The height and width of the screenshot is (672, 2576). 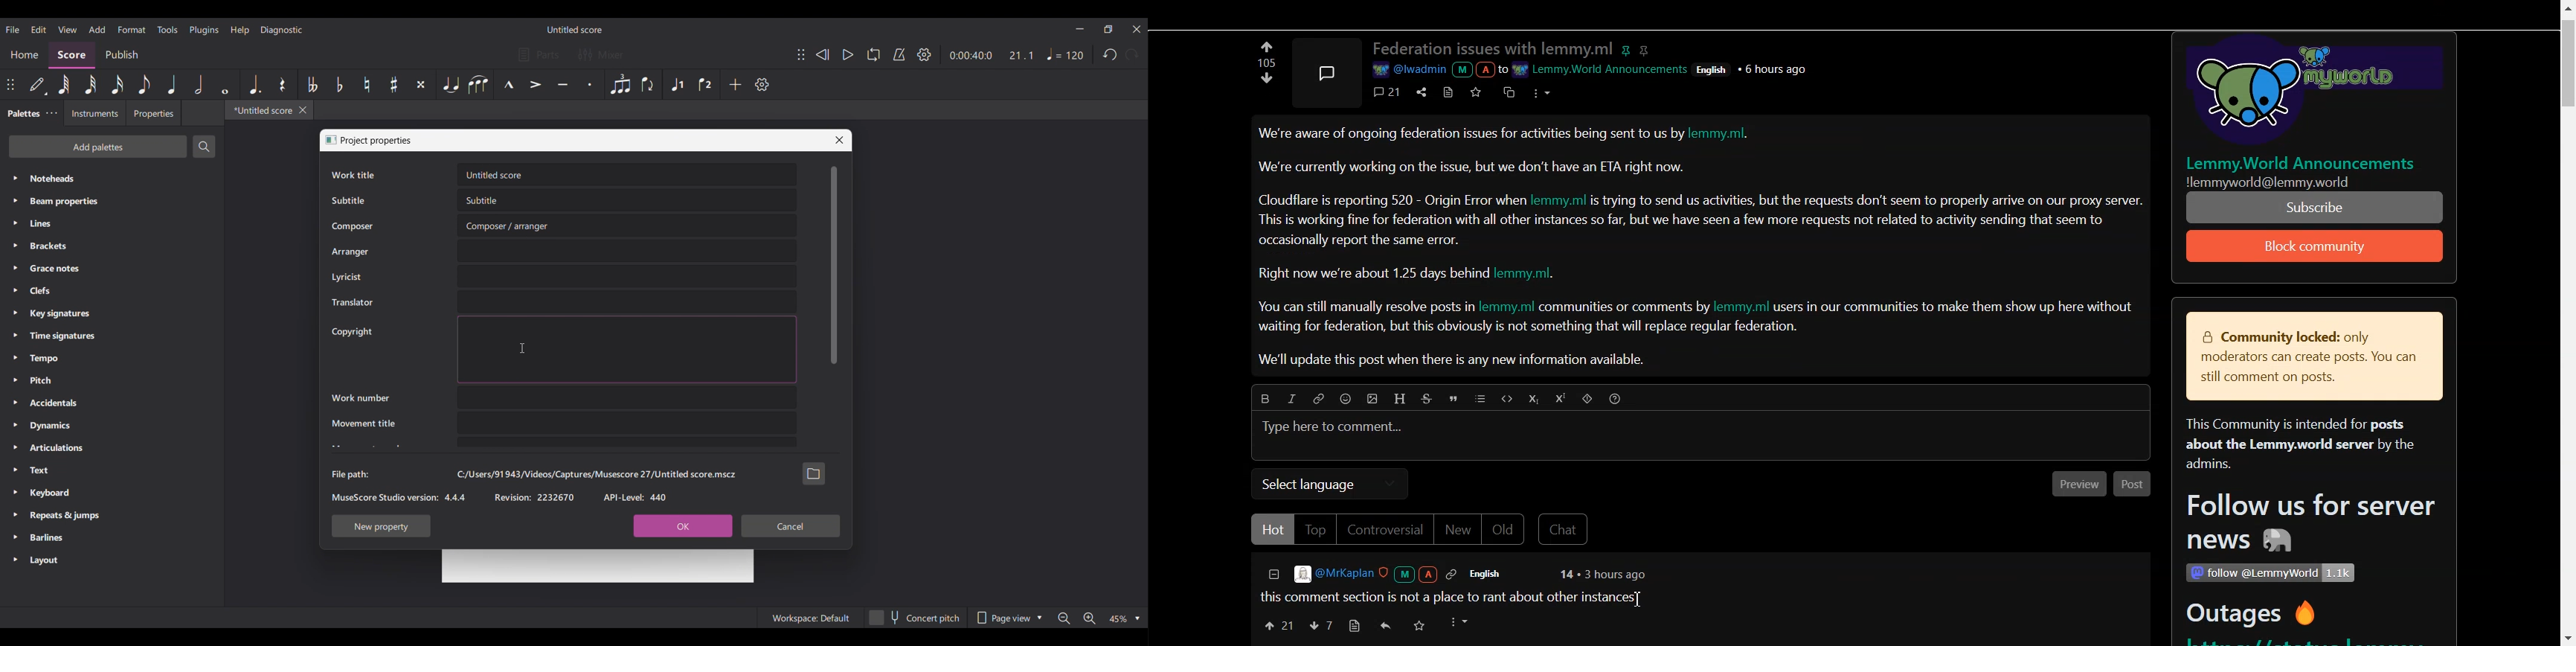 I want to click on Revision: 2232670, so click(x=534, y=497).